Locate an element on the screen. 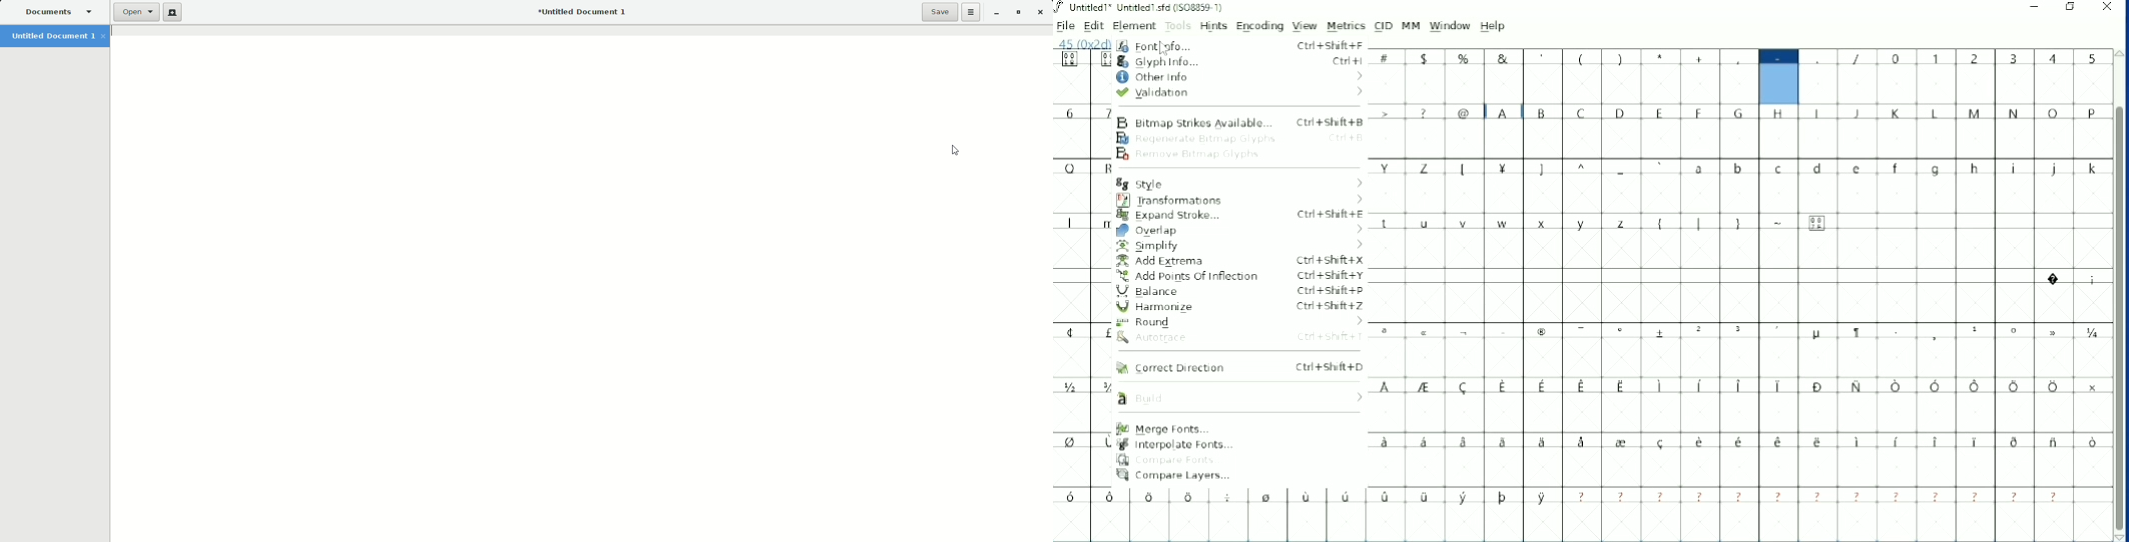 The image size is (2156, 560). Title  is located at coordinates (1142, 8).